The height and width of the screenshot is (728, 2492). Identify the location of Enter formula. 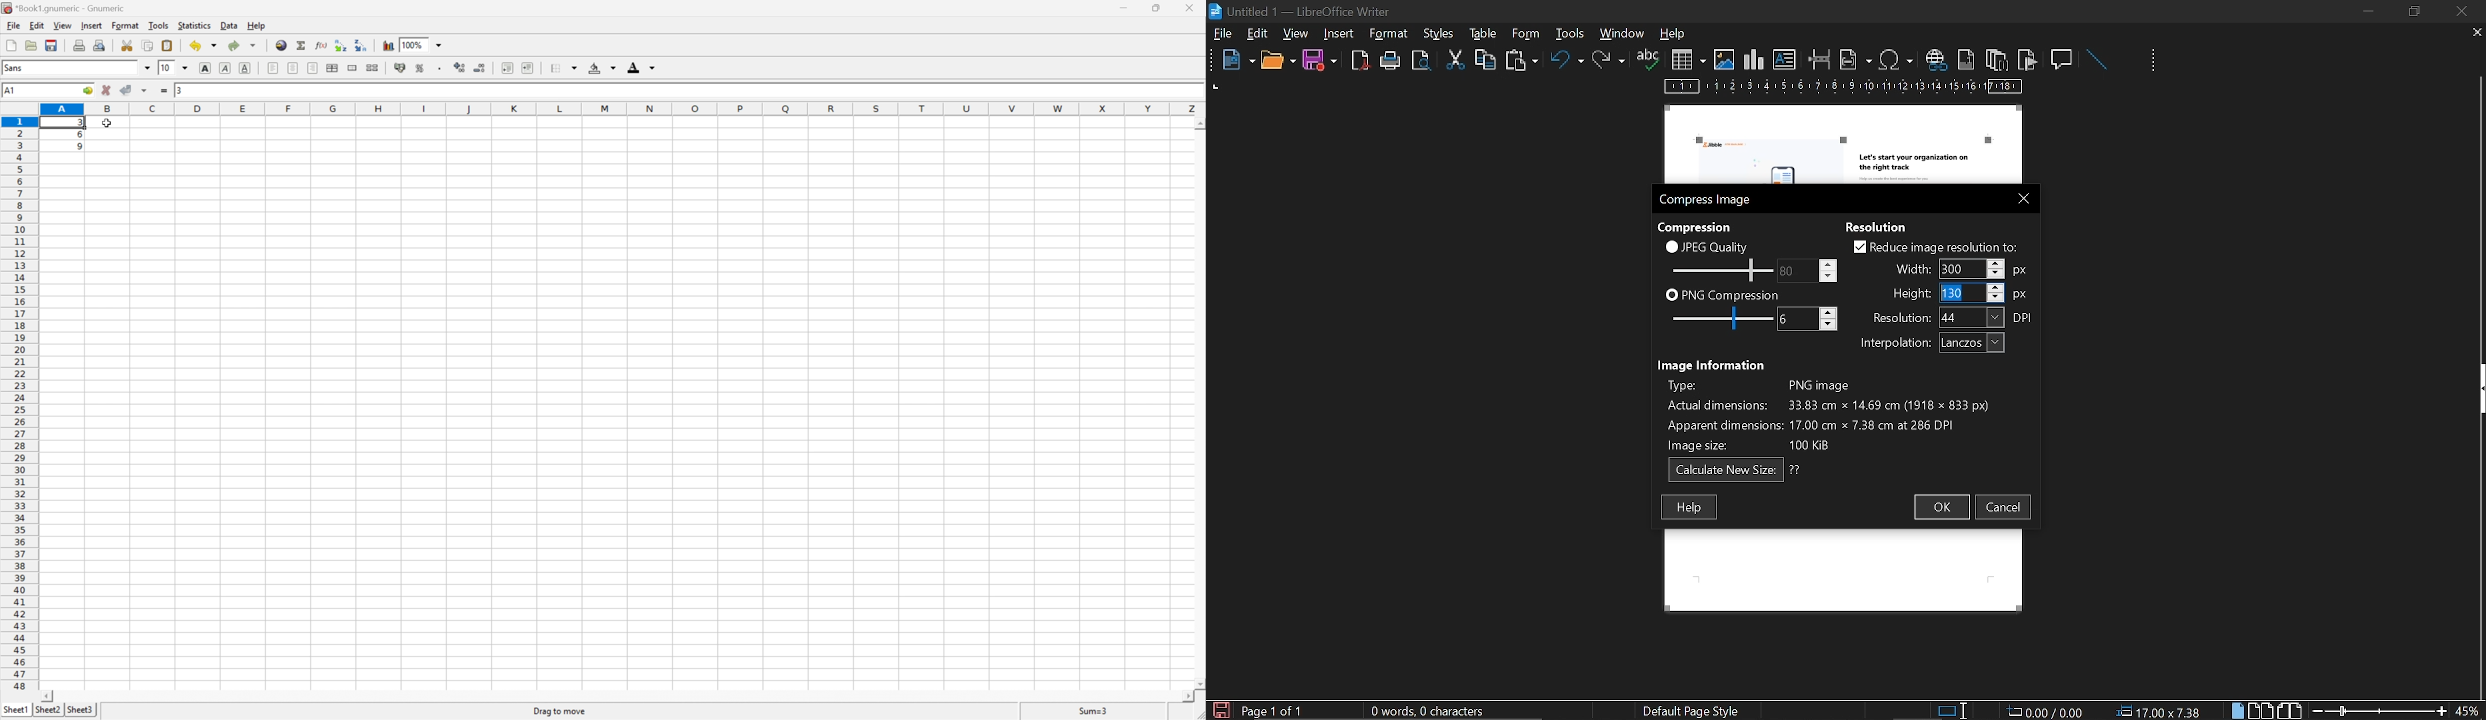
(163, 90).